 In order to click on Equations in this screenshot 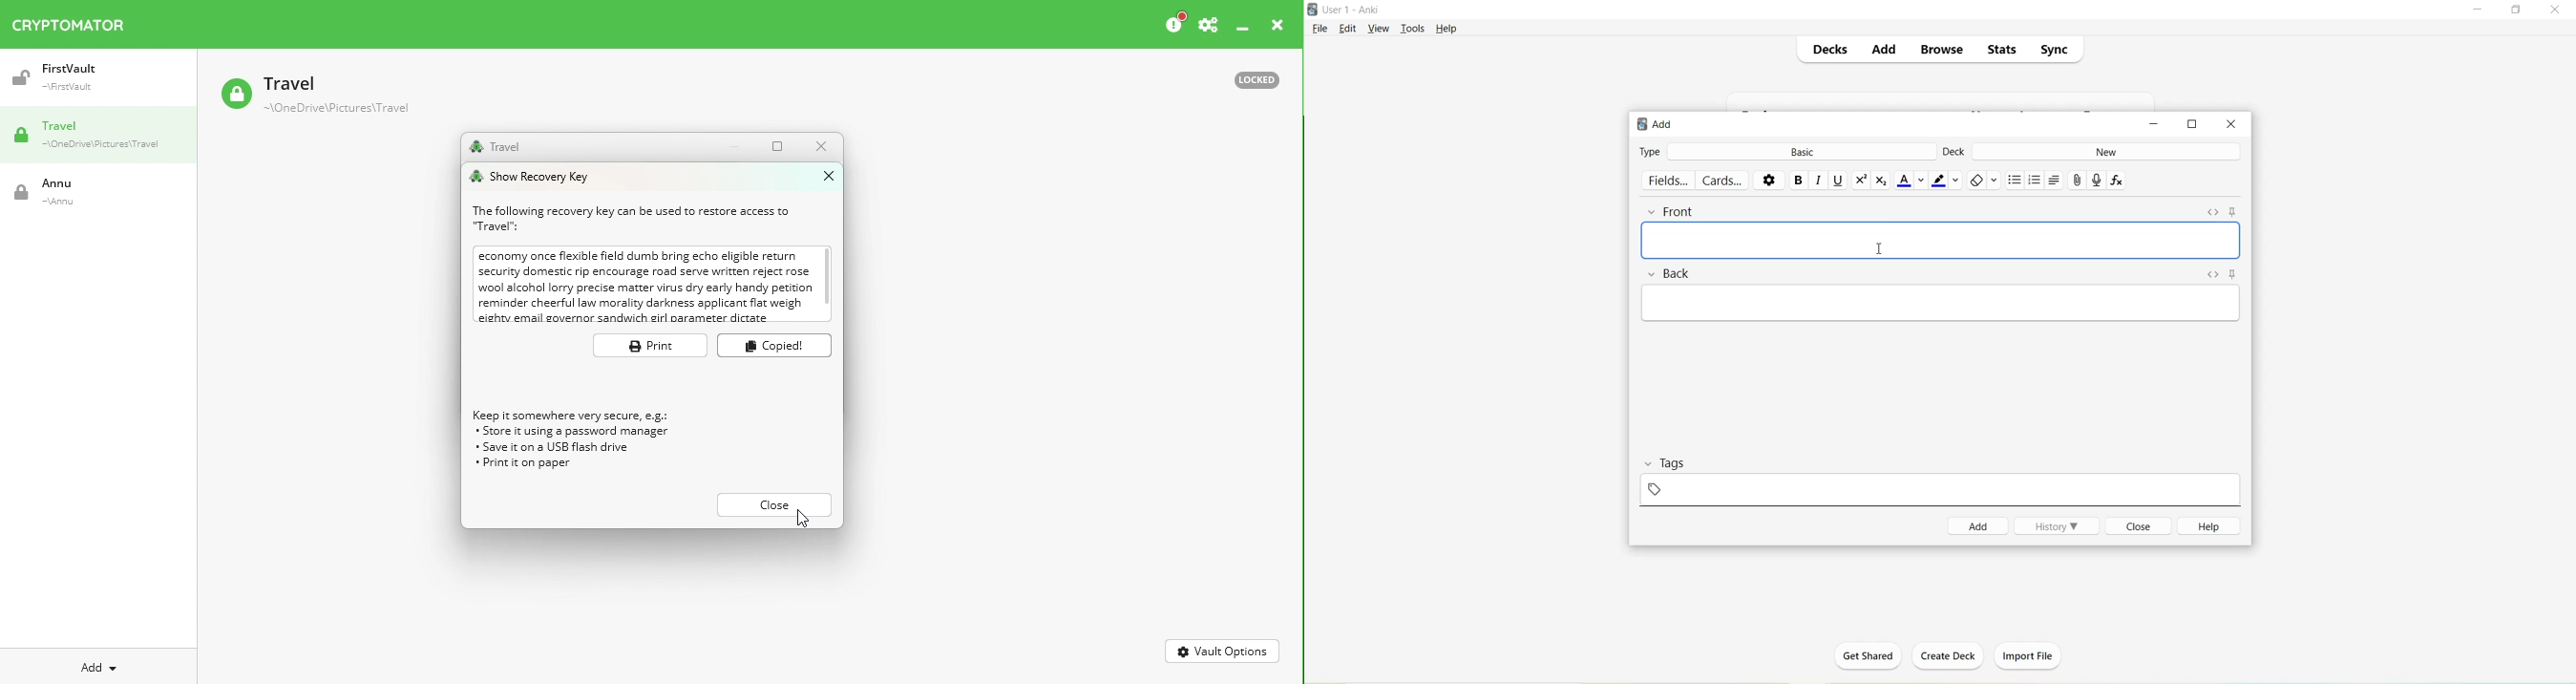, I will do `click(2119, 182)`.